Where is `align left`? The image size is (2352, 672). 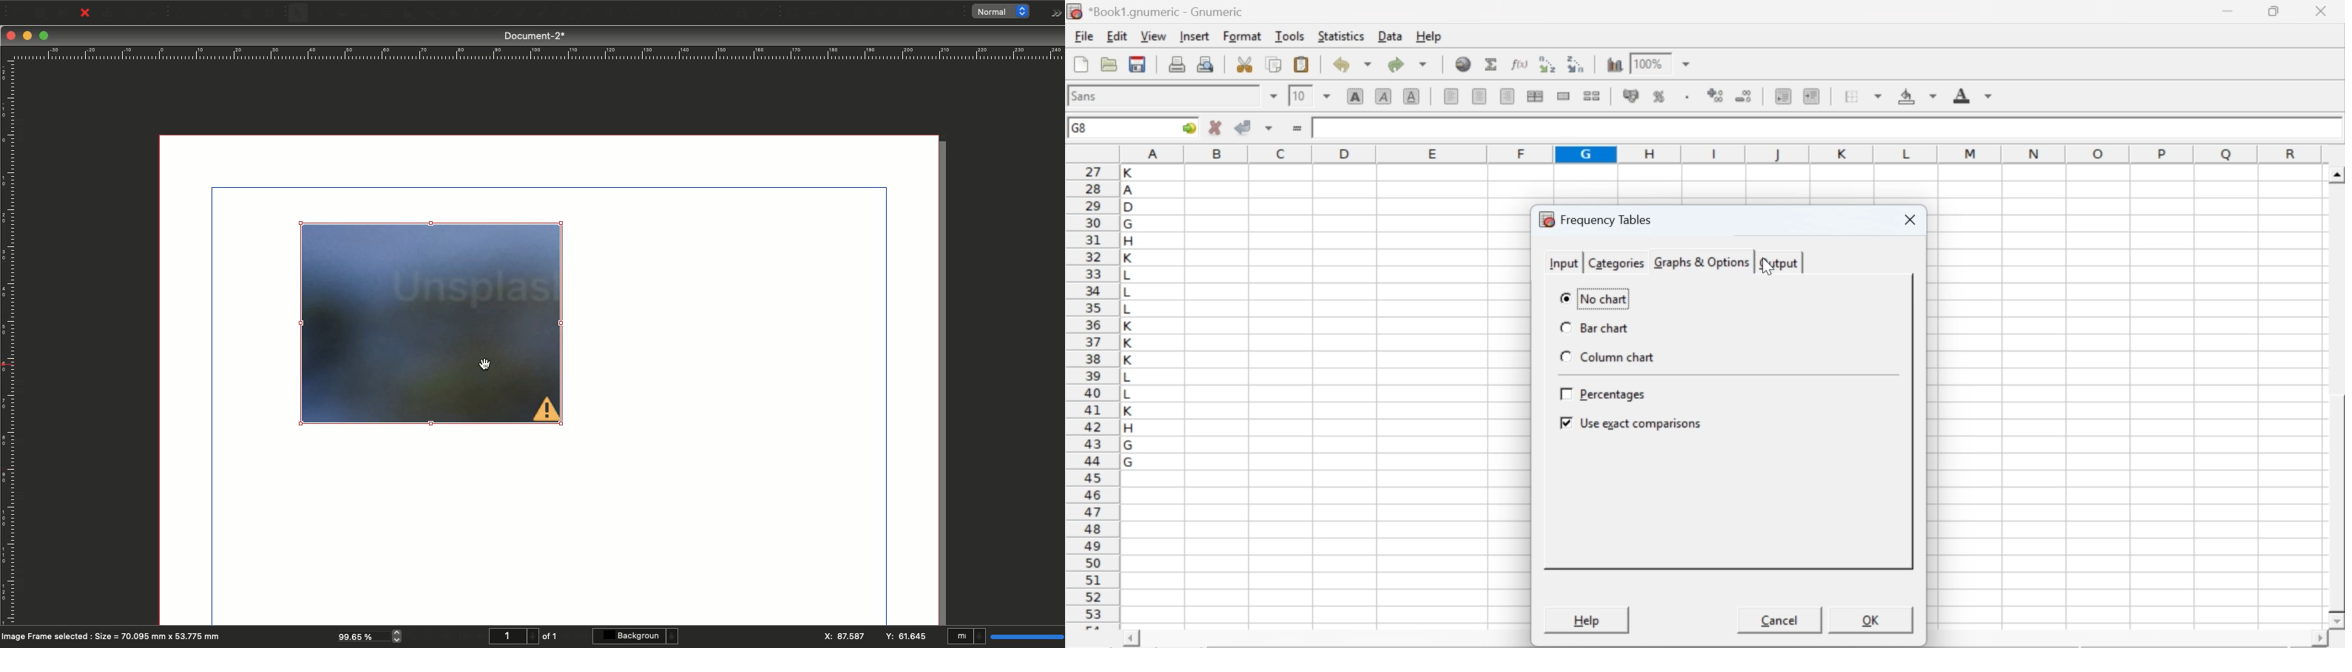 align left is located at coordinates (1451, 94).